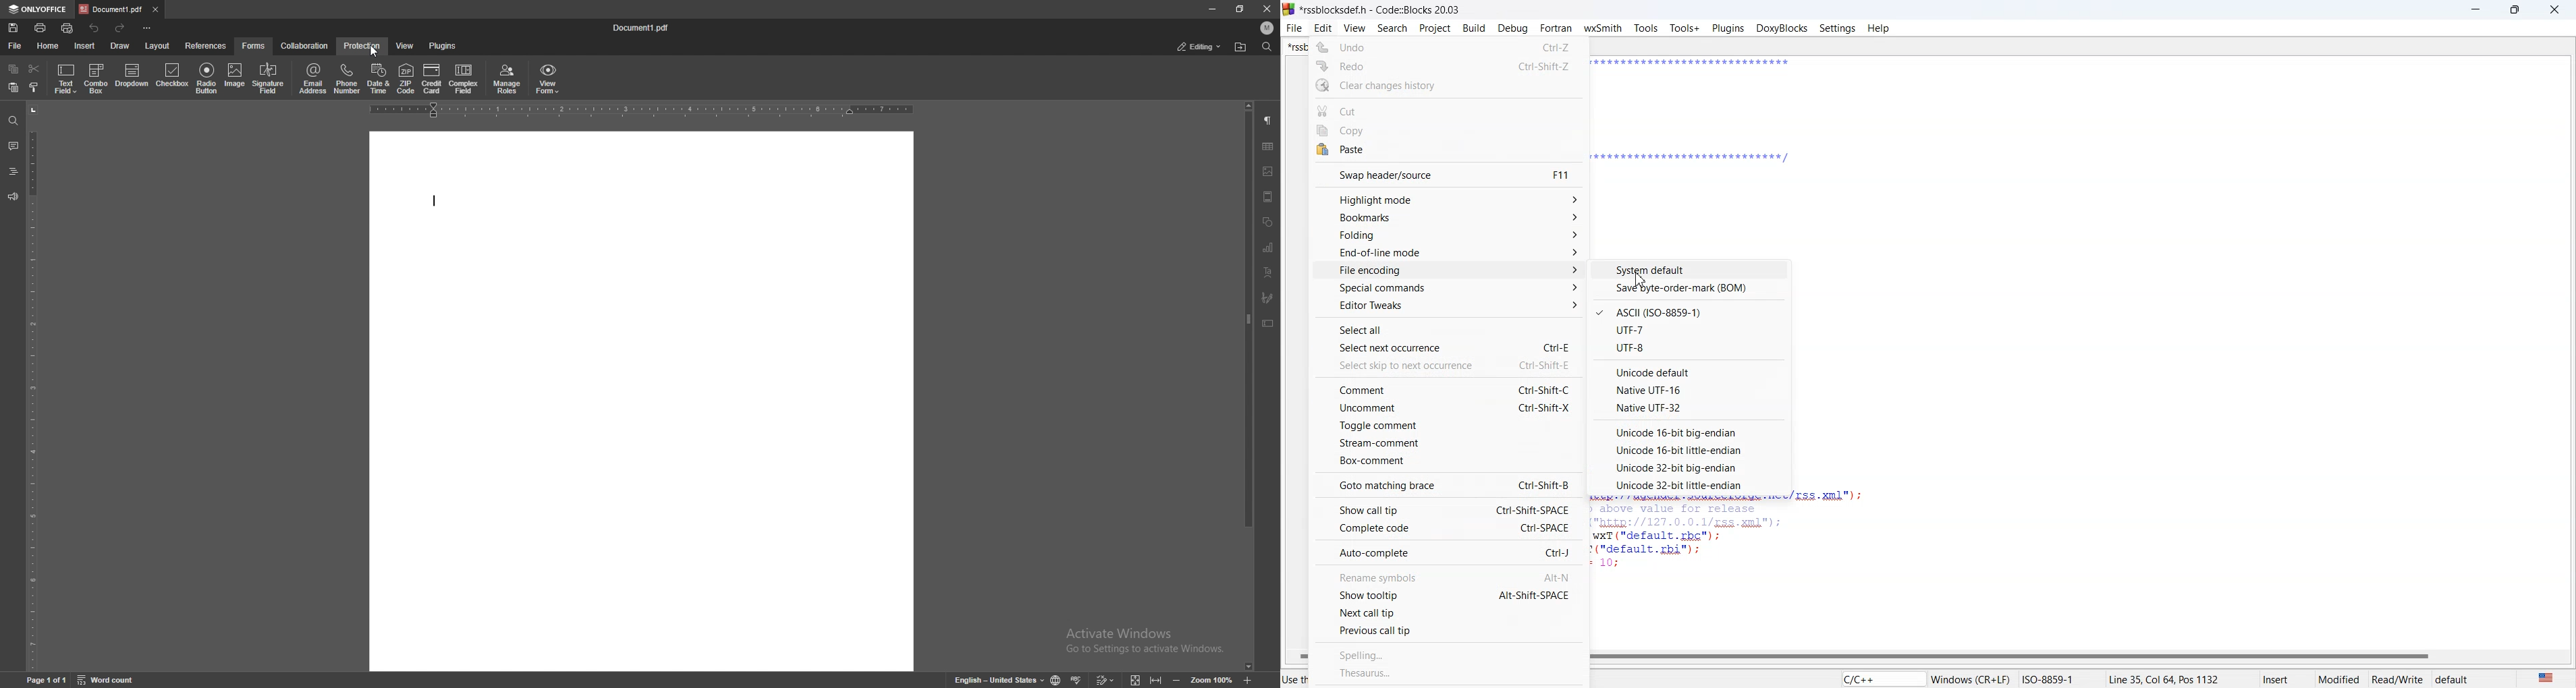 The image size is (2576, 700). Describe the element at coordinates (1882, 678) in the screenshot. I see `Code language indicator` at that location.